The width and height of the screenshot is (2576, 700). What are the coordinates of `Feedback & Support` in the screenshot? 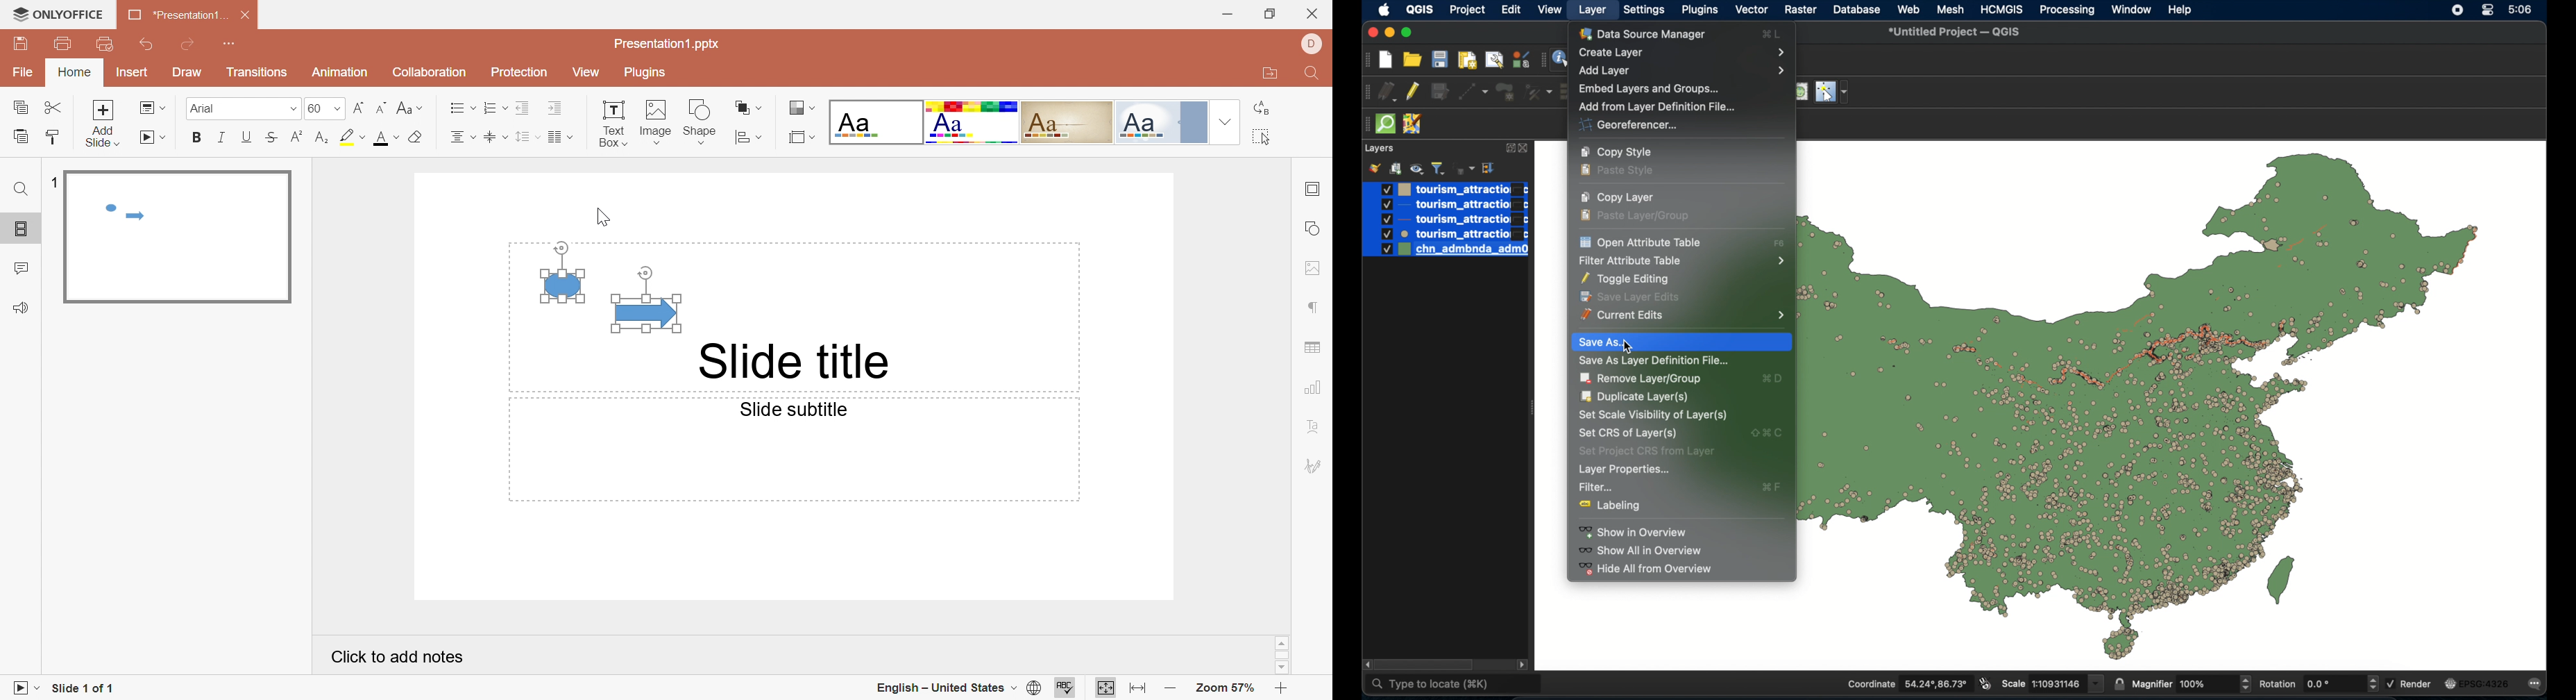 It's located at (23, 310).